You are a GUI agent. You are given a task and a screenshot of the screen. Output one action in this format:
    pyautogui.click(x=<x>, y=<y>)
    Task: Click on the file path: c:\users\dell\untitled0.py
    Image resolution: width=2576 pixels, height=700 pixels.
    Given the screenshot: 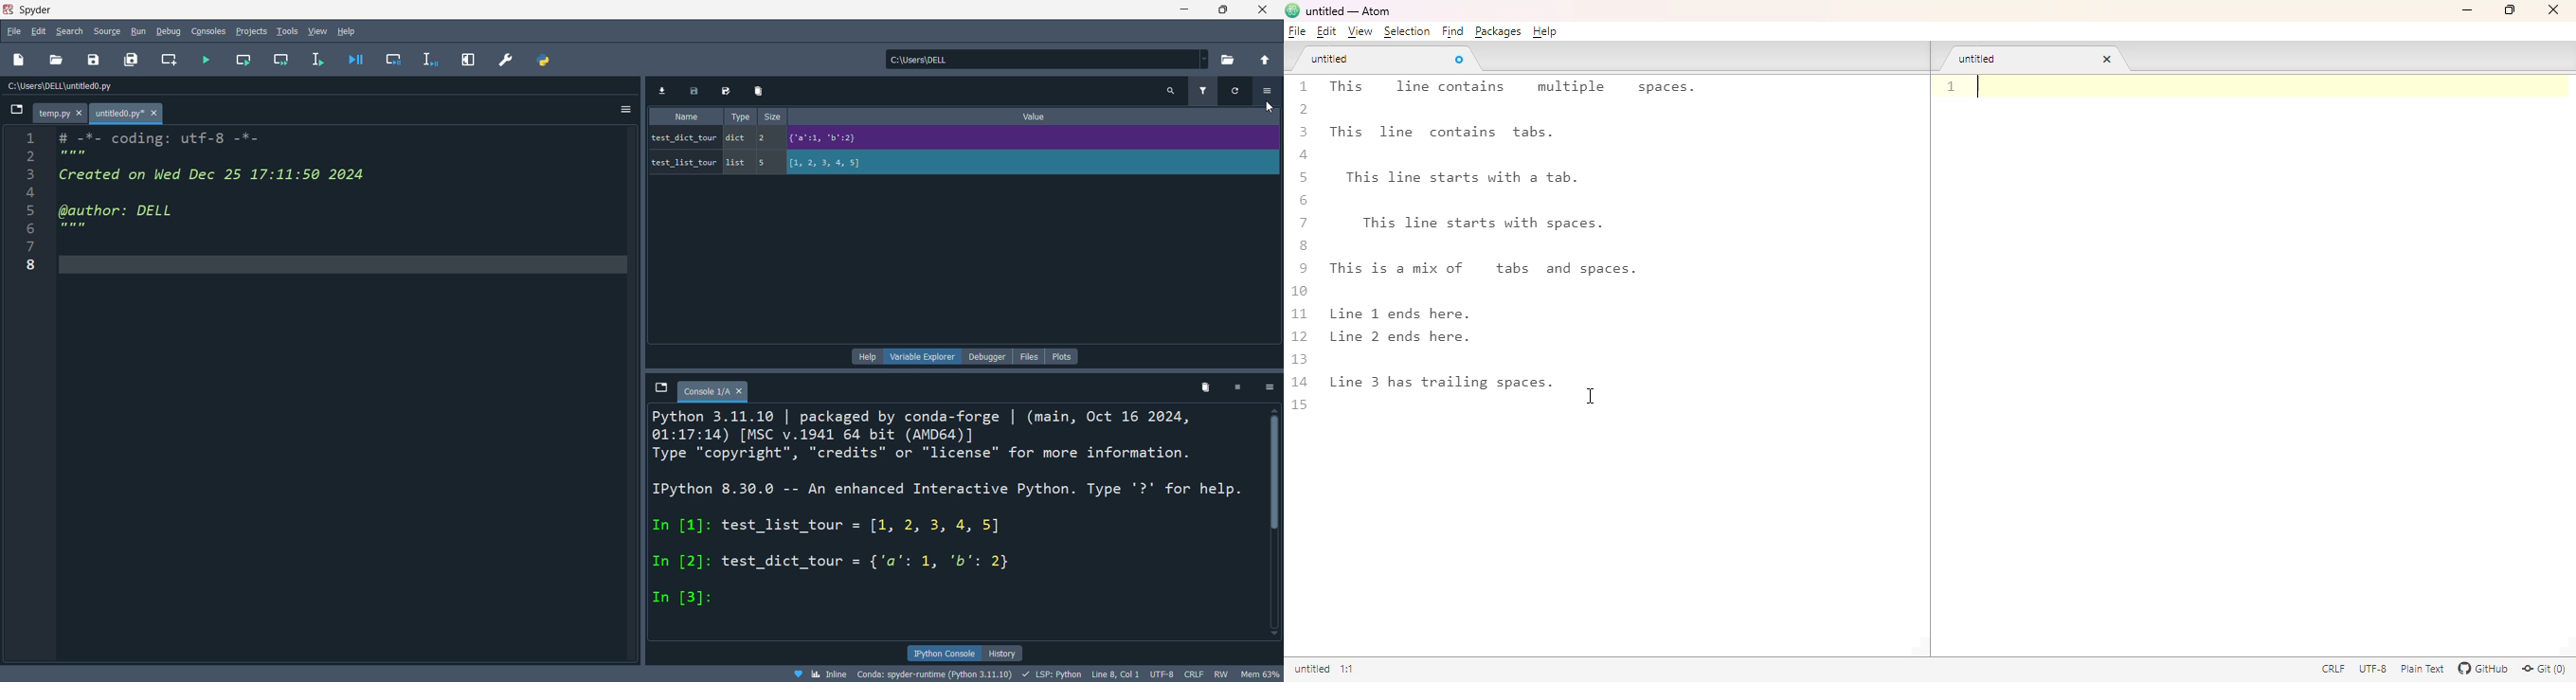 What is the action you would take?
    pyautogui.click(x=98, y=86)
    